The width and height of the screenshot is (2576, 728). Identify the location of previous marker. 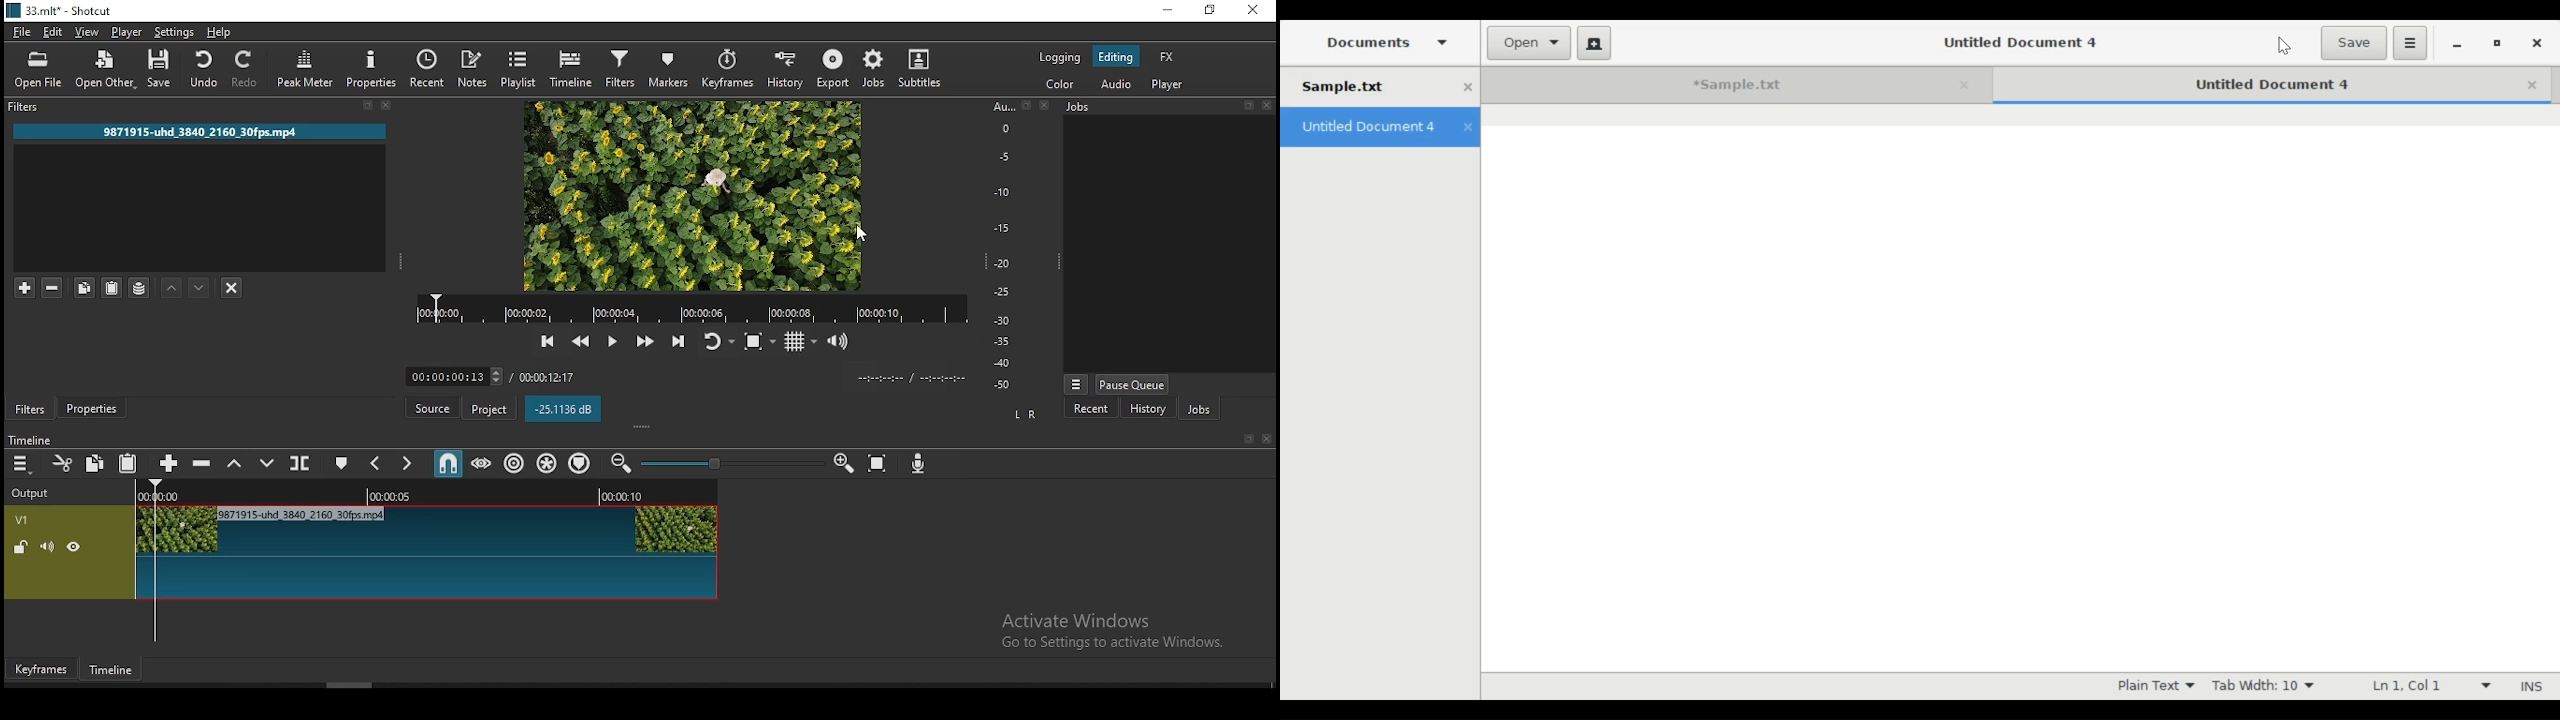
(375, 464).